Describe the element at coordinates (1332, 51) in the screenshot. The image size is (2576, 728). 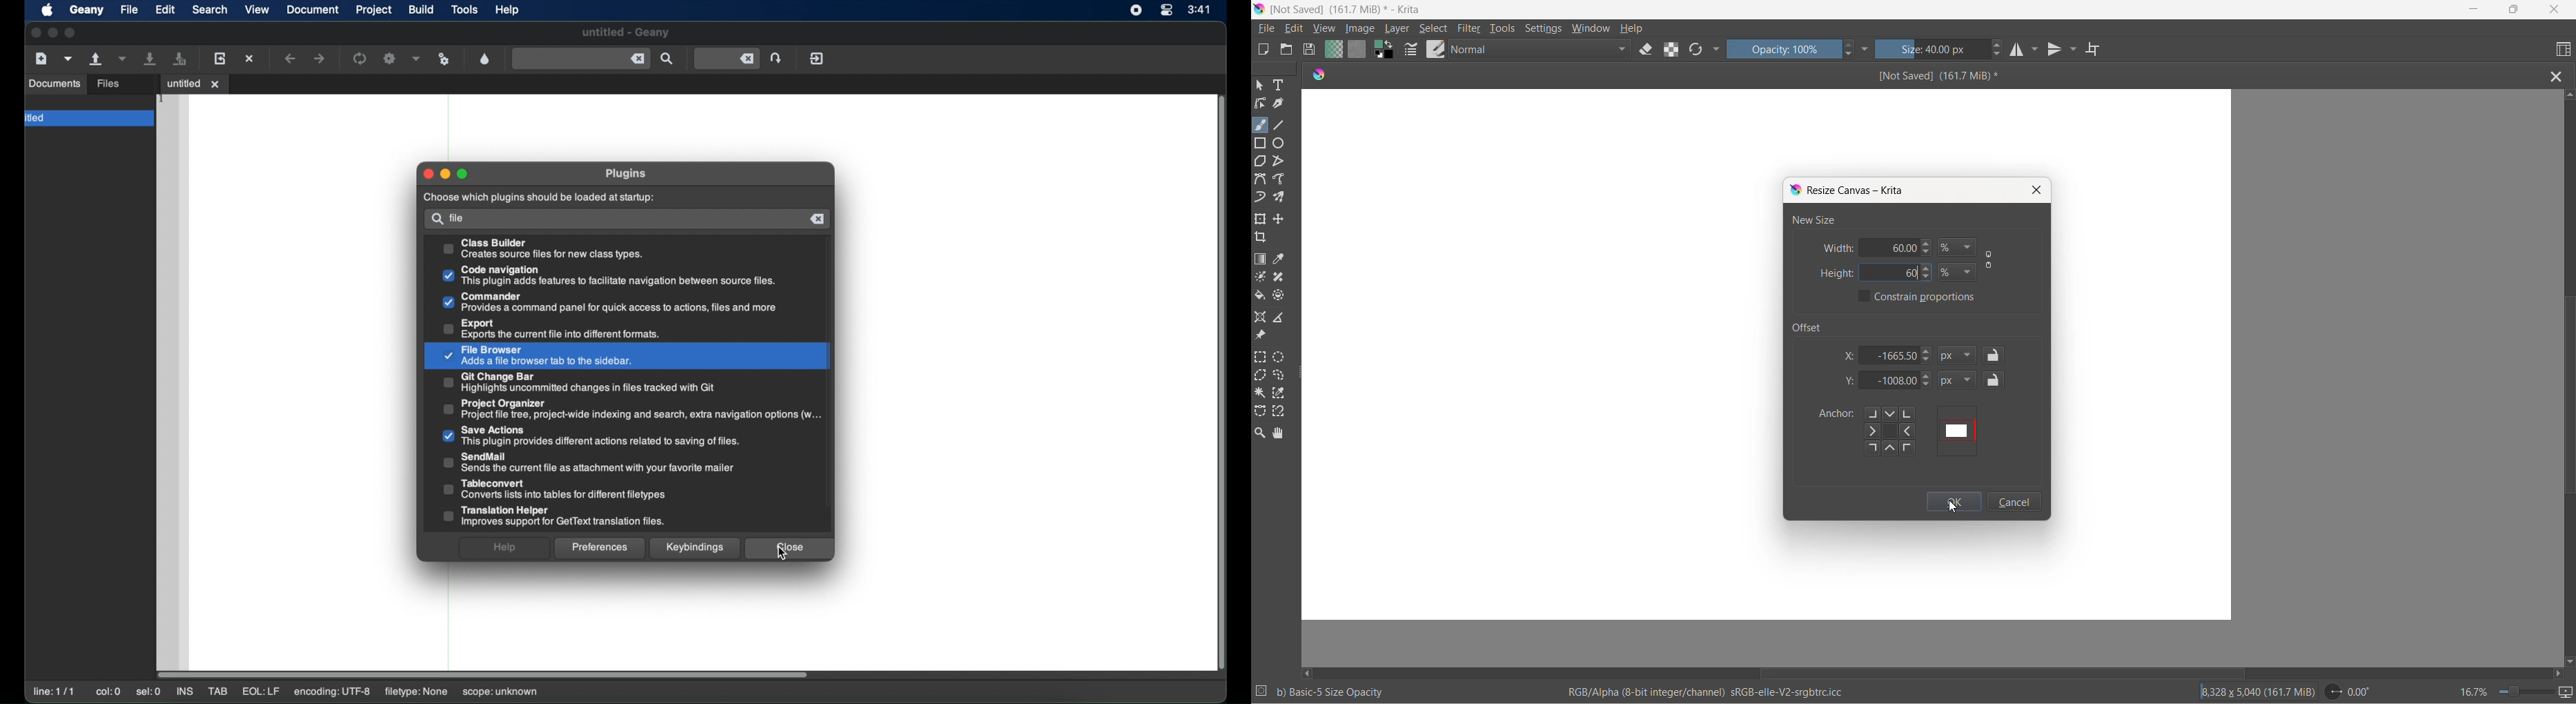
I see `fill gradient ` at that location.